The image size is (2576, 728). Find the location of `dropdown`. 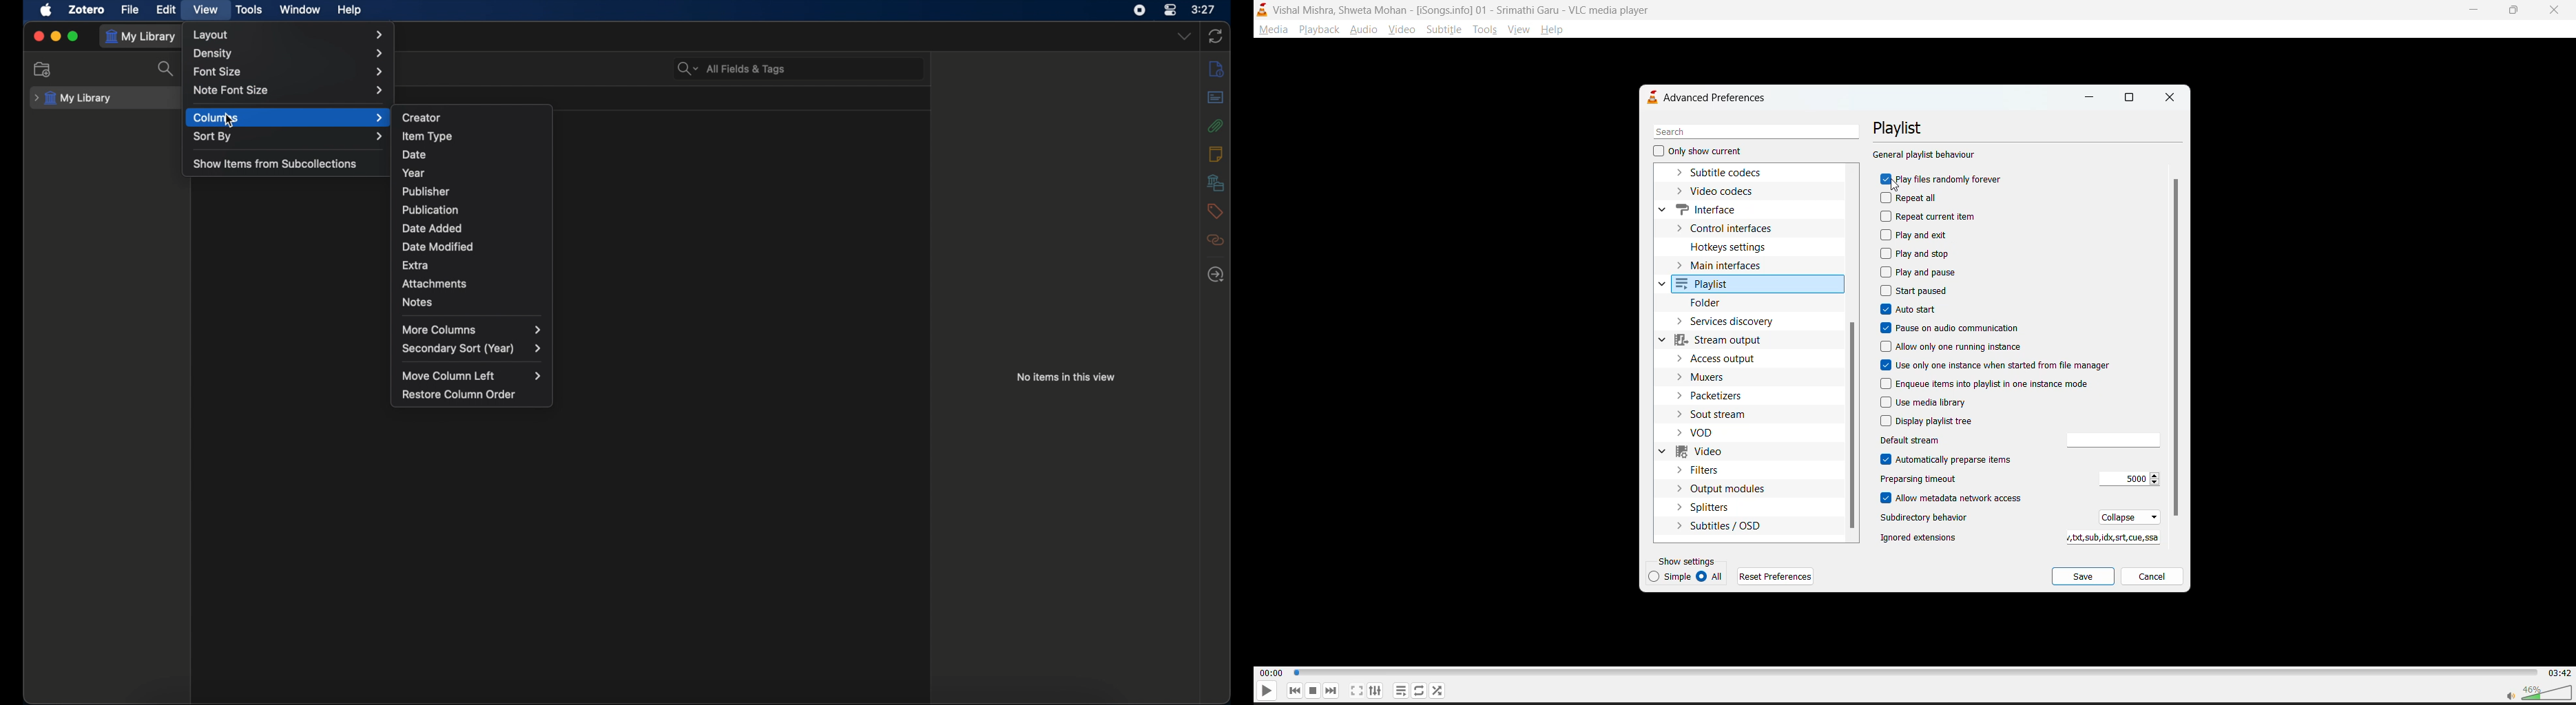

dropdown is located at coordinates (1185, 37).